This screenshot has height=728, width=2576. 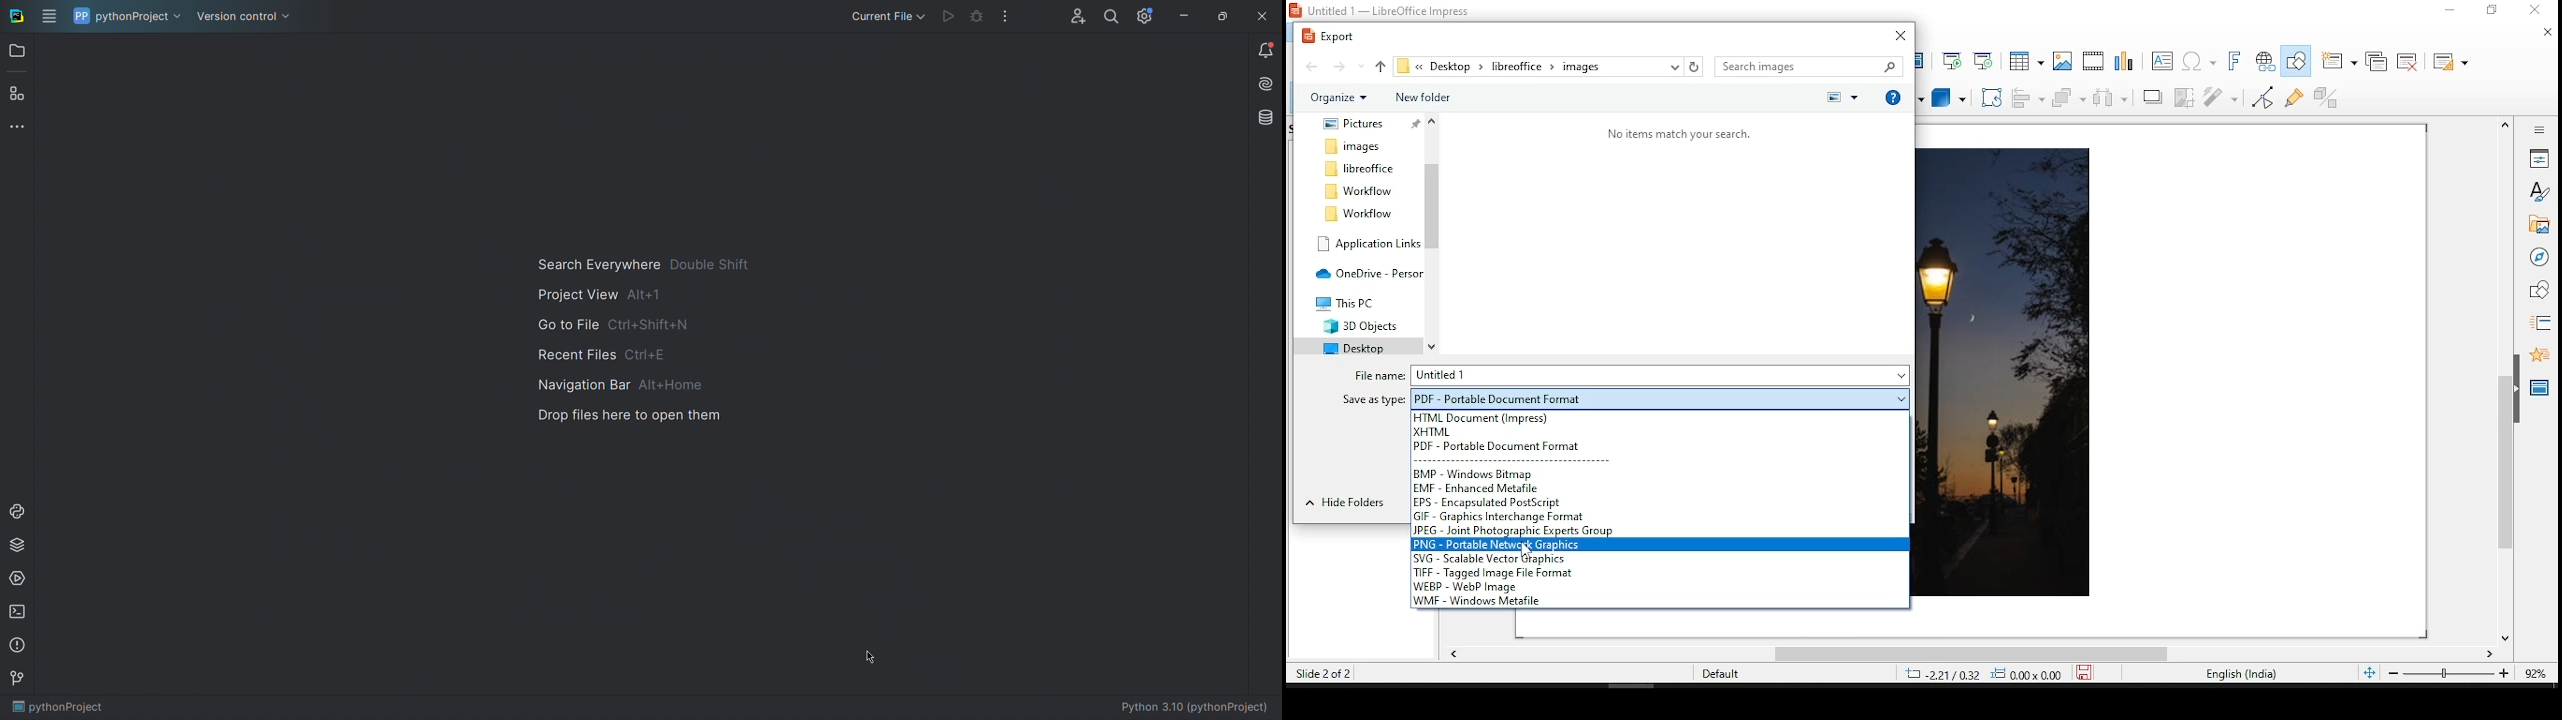 I want to click on get help, so click(x=1893, y=95).